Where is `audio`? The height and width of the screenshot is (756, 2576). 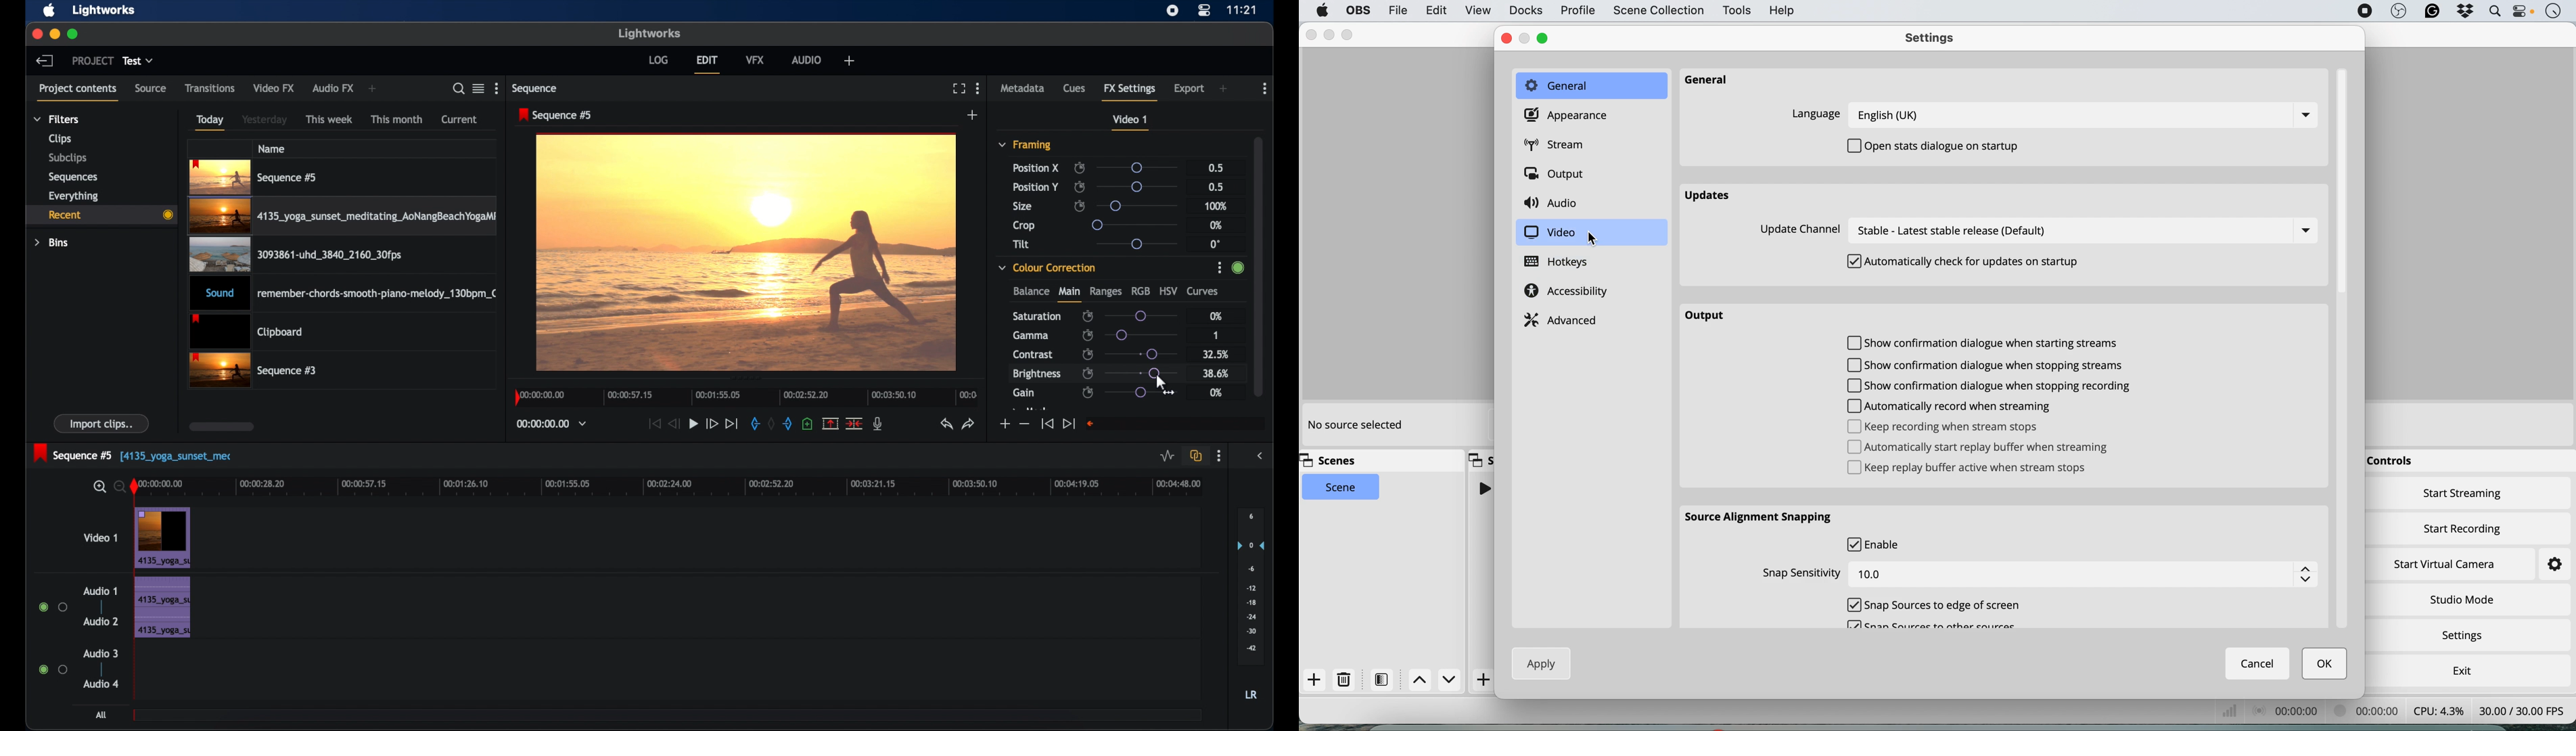
audio is located at coordinates (807, 60).